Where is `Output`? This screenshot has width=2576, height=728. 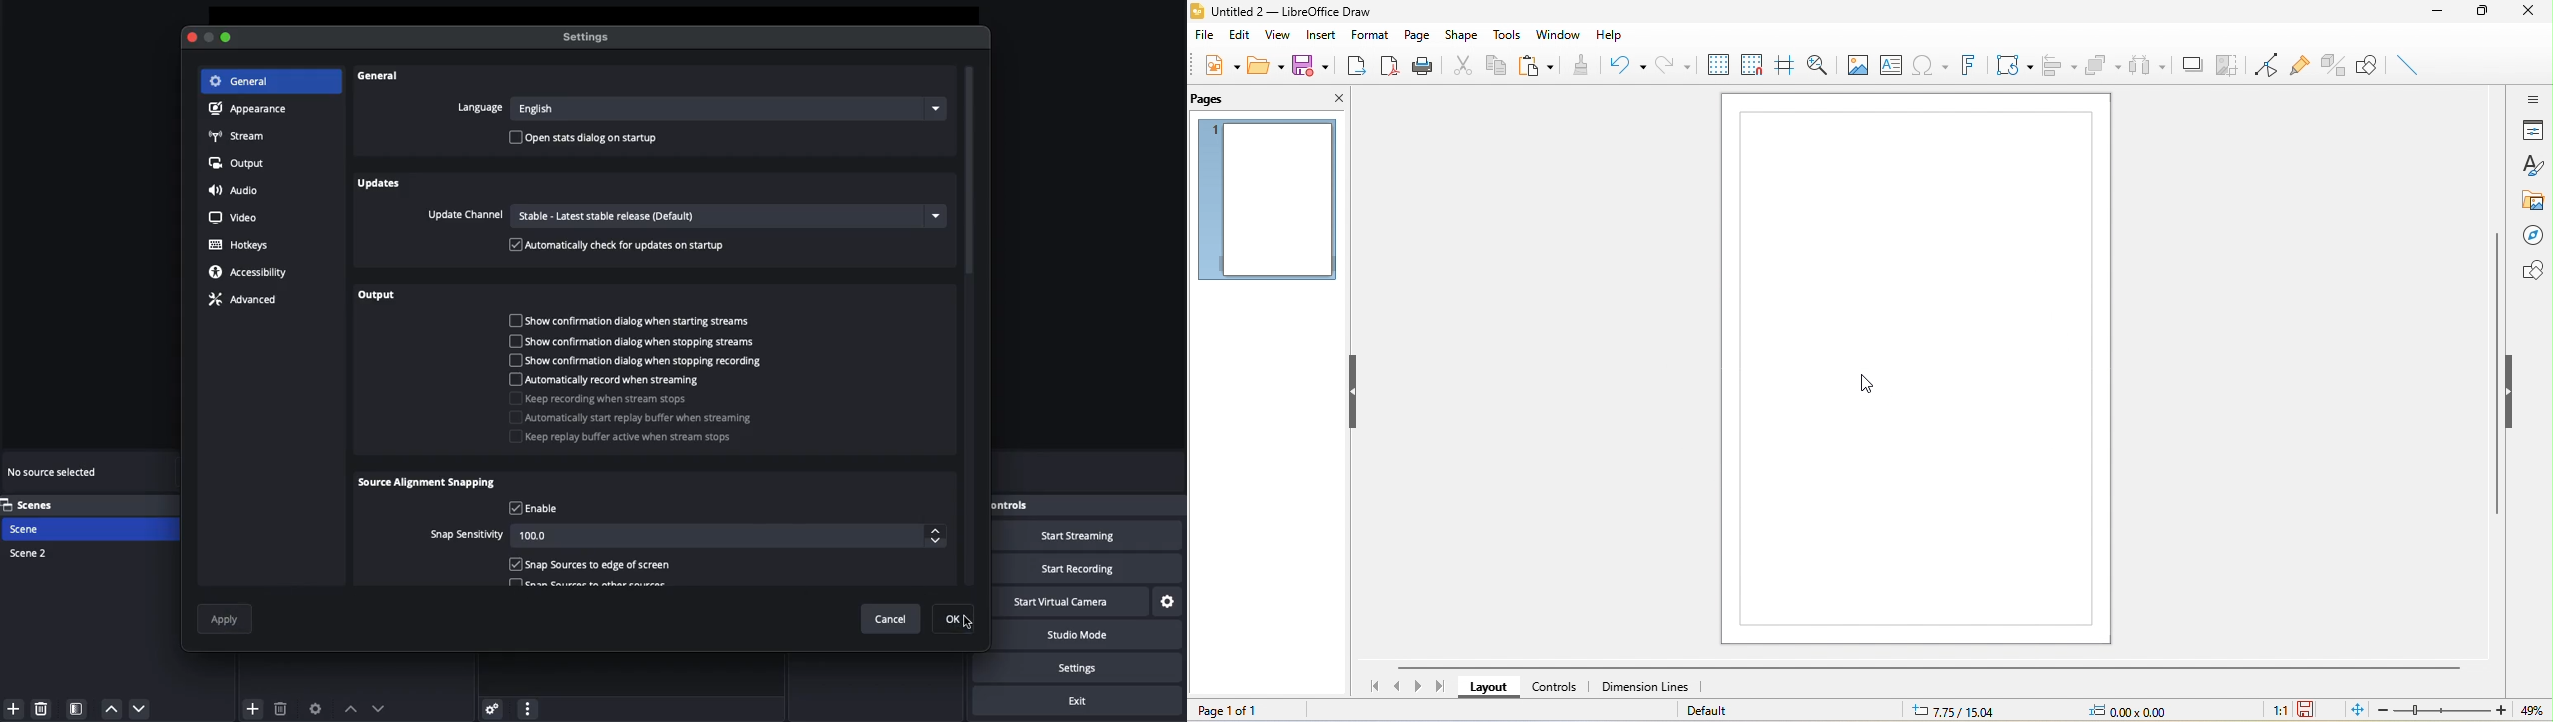
Output is located at coordinates (240, 164).